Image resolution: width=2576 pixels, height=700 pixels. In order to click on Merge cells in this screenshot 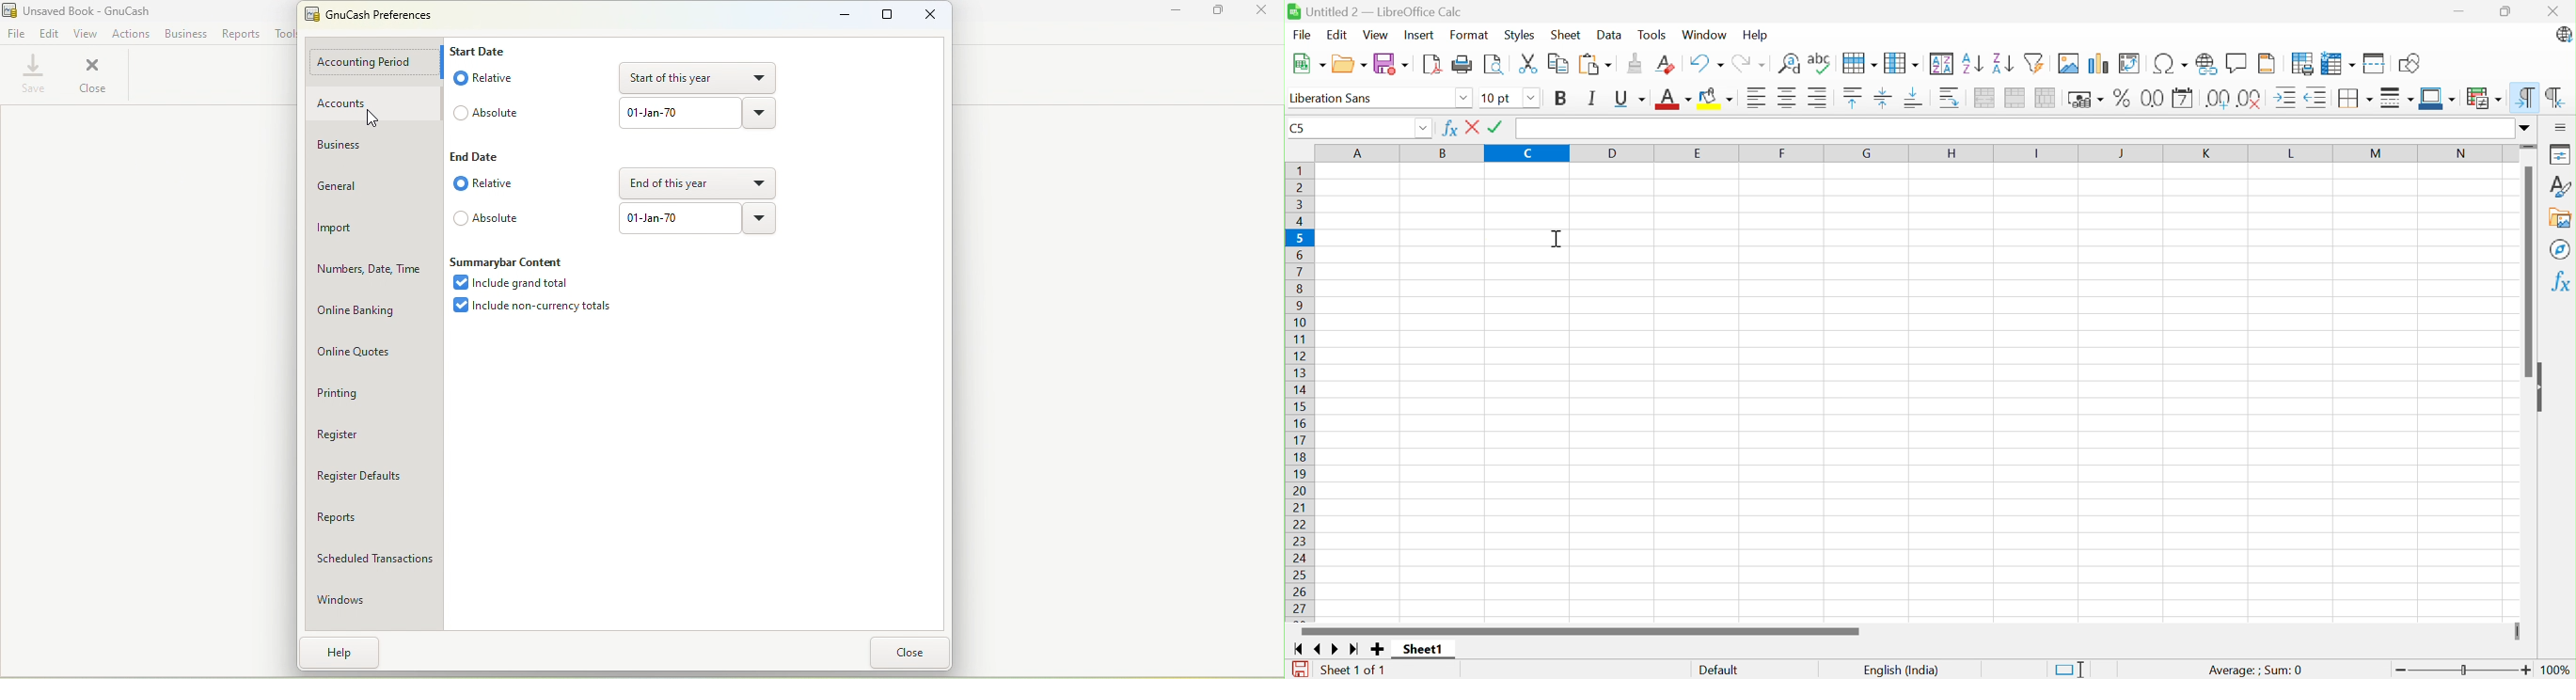, I will do `click(2017, 98)`.